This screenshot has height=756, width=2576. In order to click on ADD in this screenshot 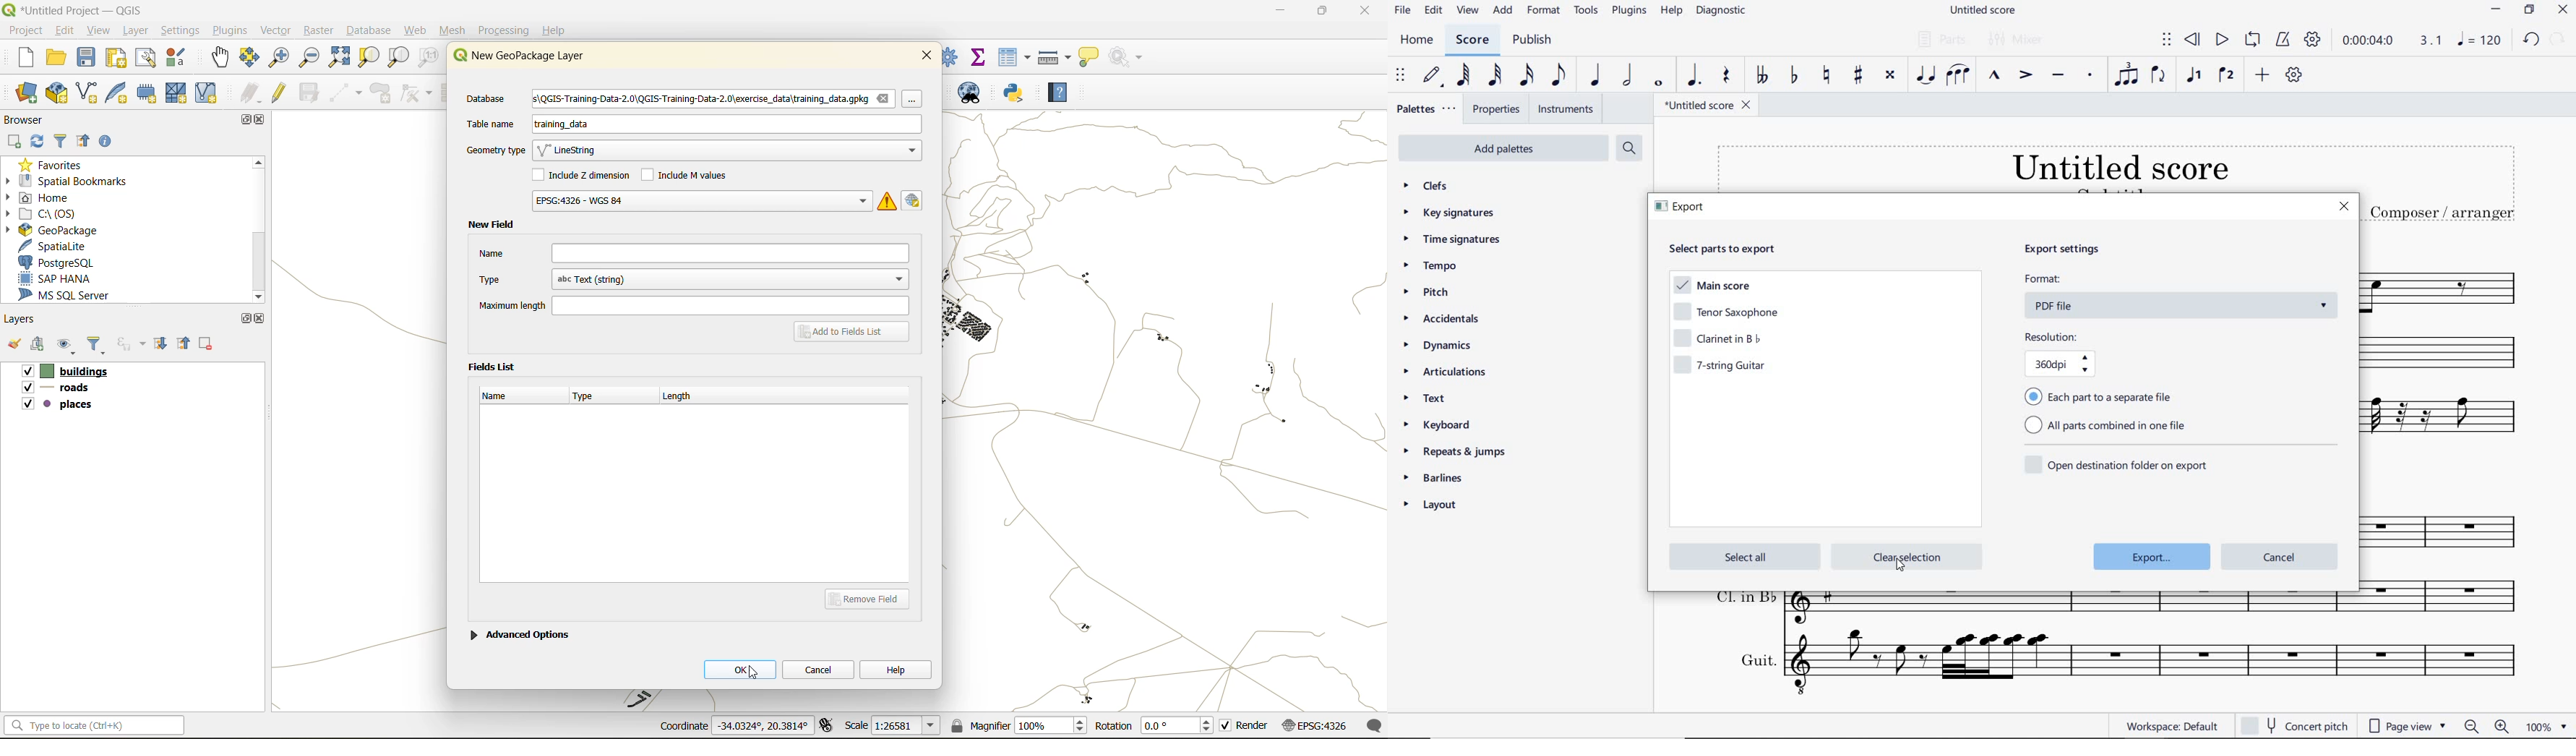, I will do `click(1504, 11)`.